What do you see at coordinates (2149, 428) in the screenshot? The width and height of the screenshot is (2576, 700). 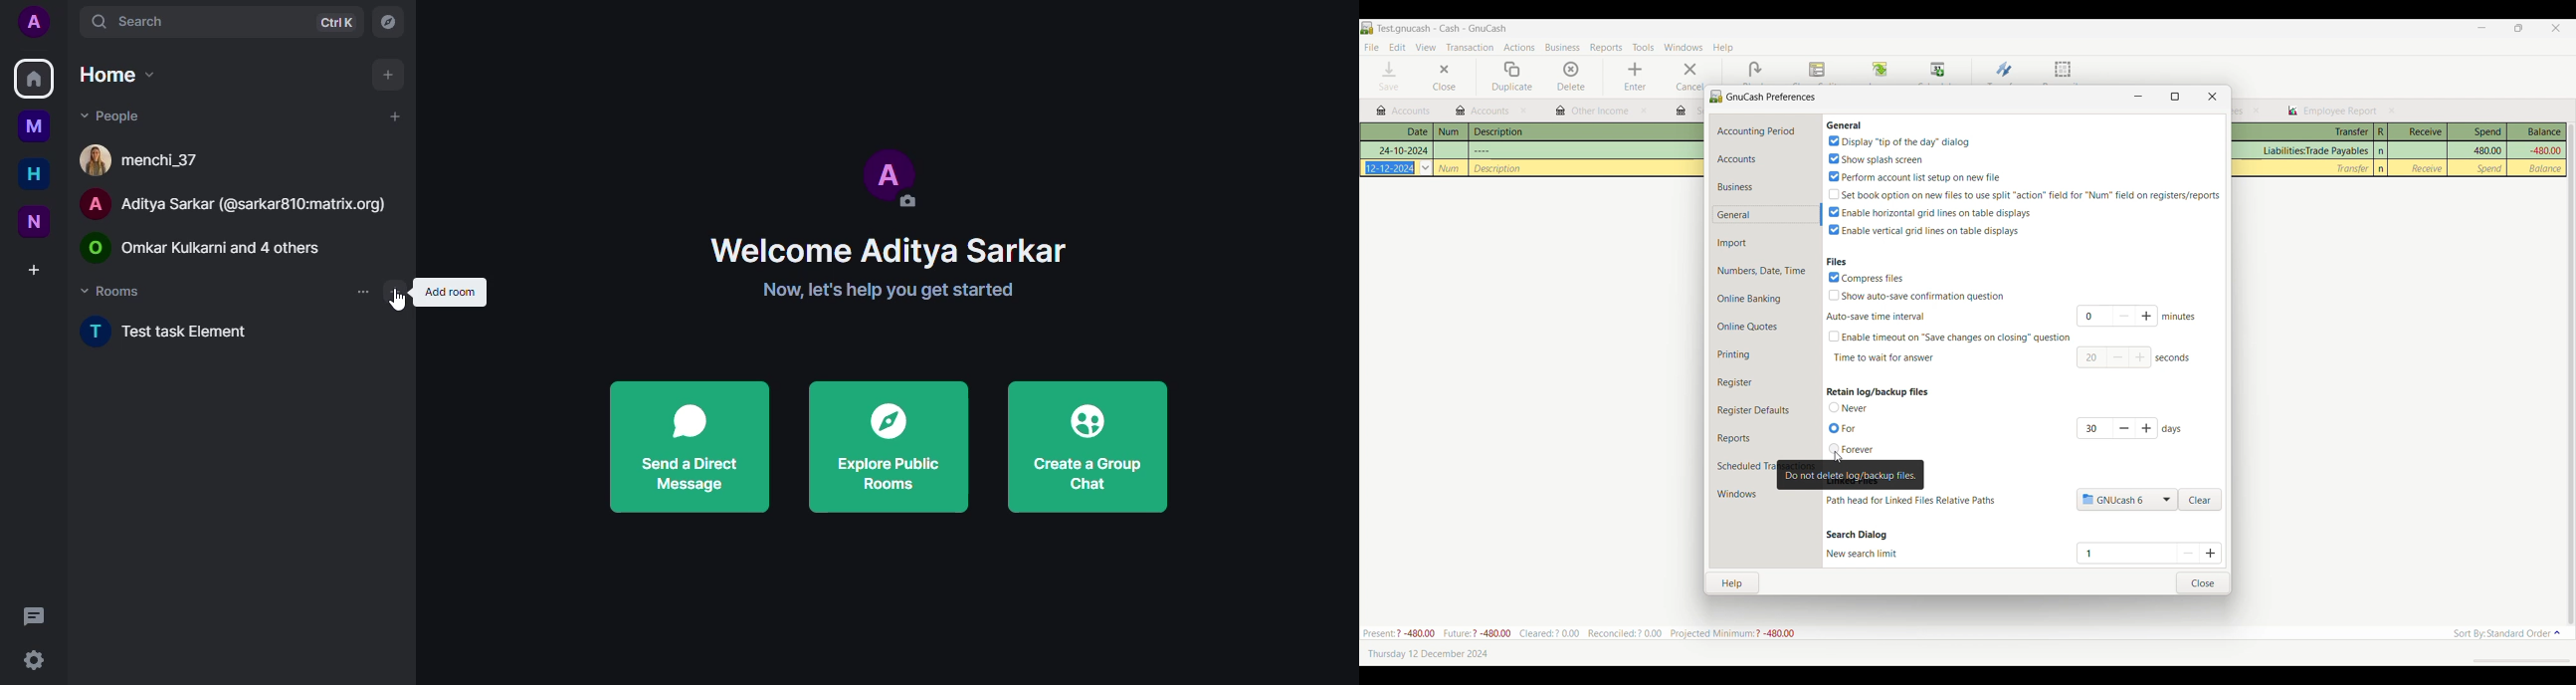 I see `add` at bounding box center [2149, 428].